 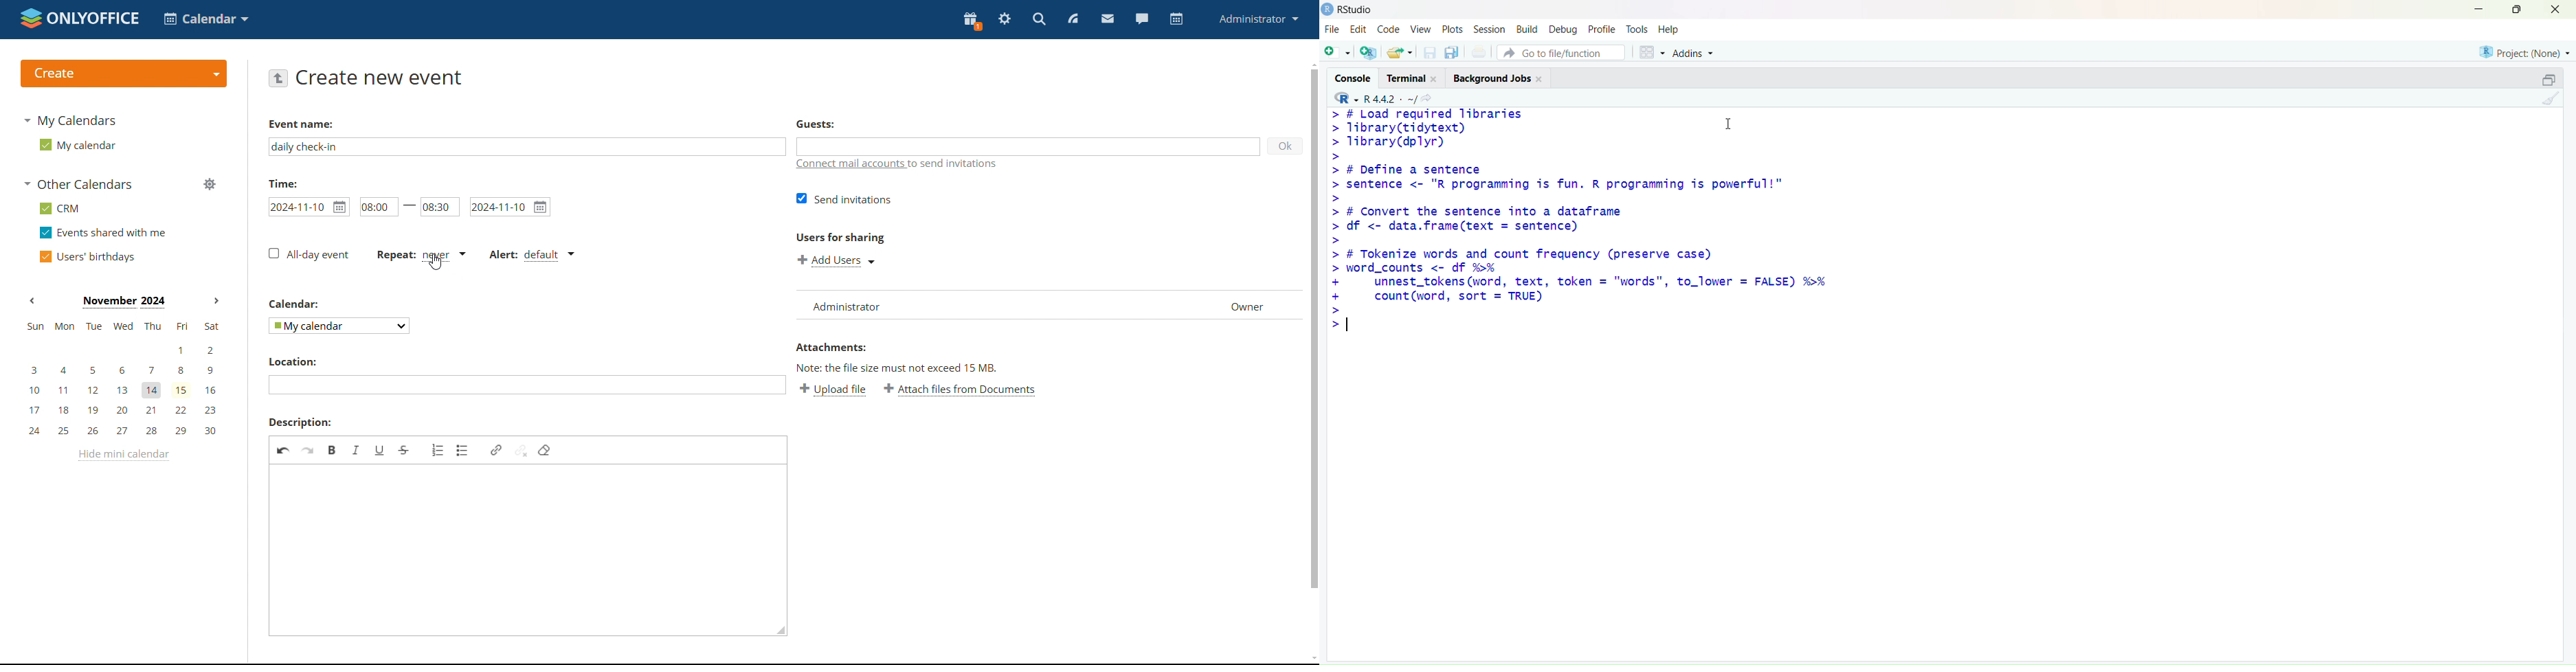 I want to click on print current file, so click(x=1479, y=53).